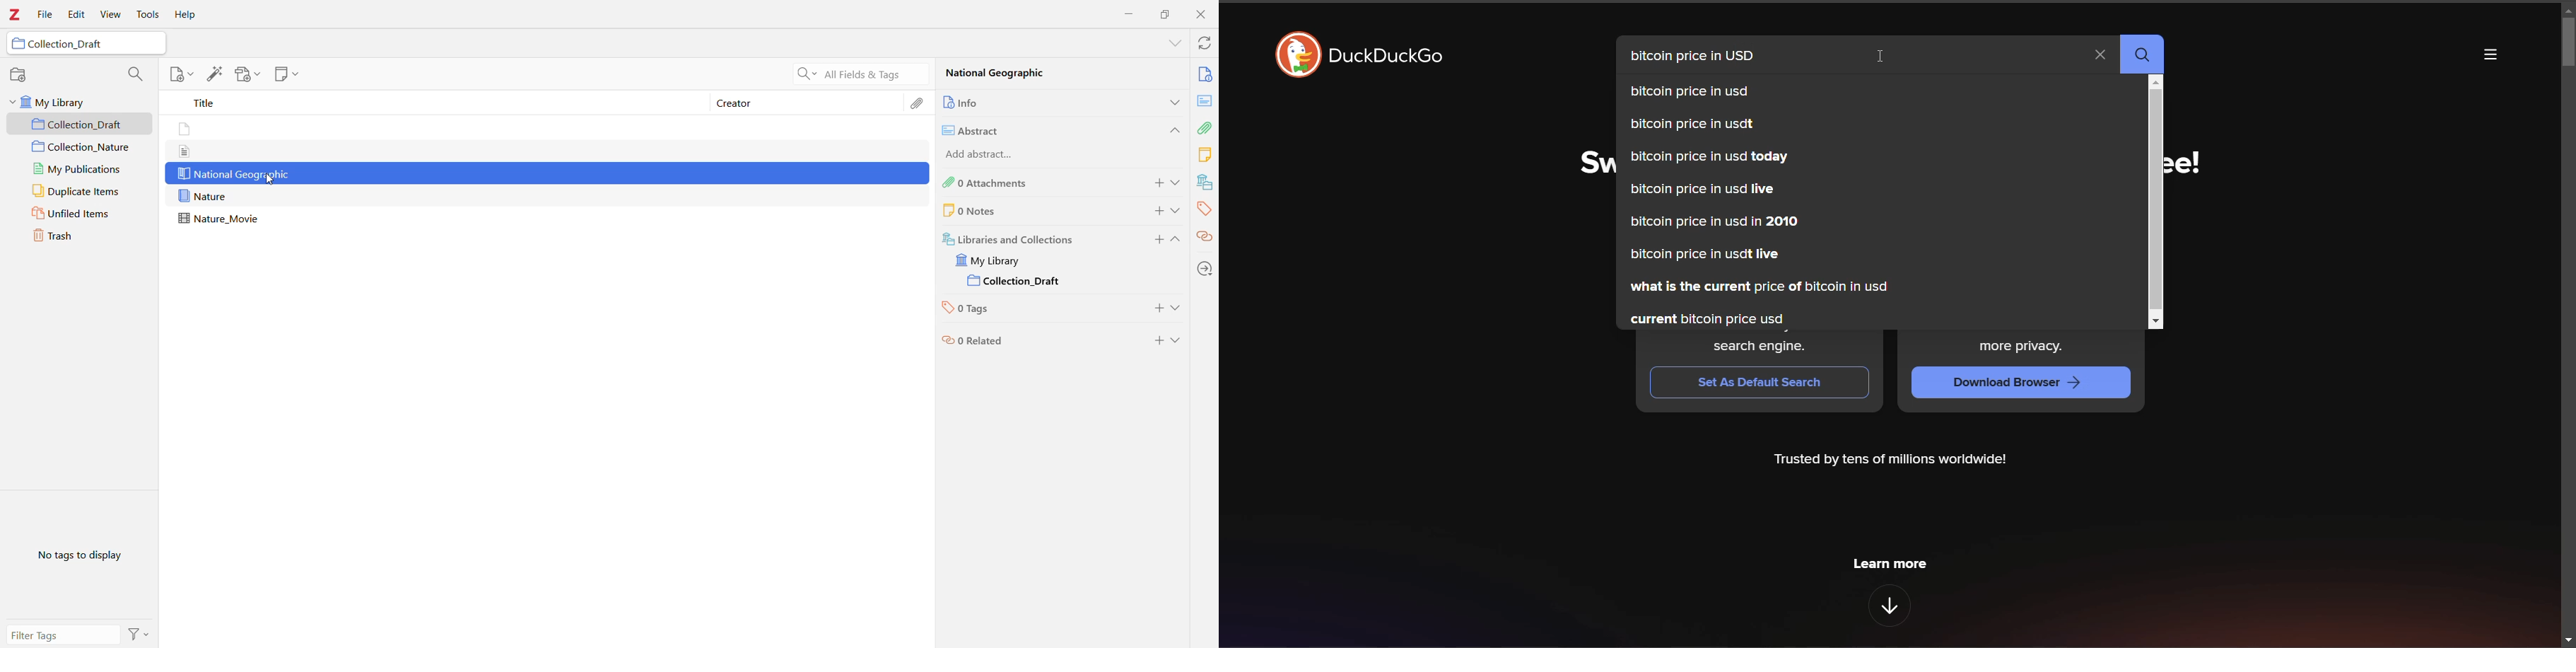 The width and height of the screenshot is (2576, 672). Describe the element at coordinates (244, 74) in the screenshot. I see `Add Attachment` at that location.